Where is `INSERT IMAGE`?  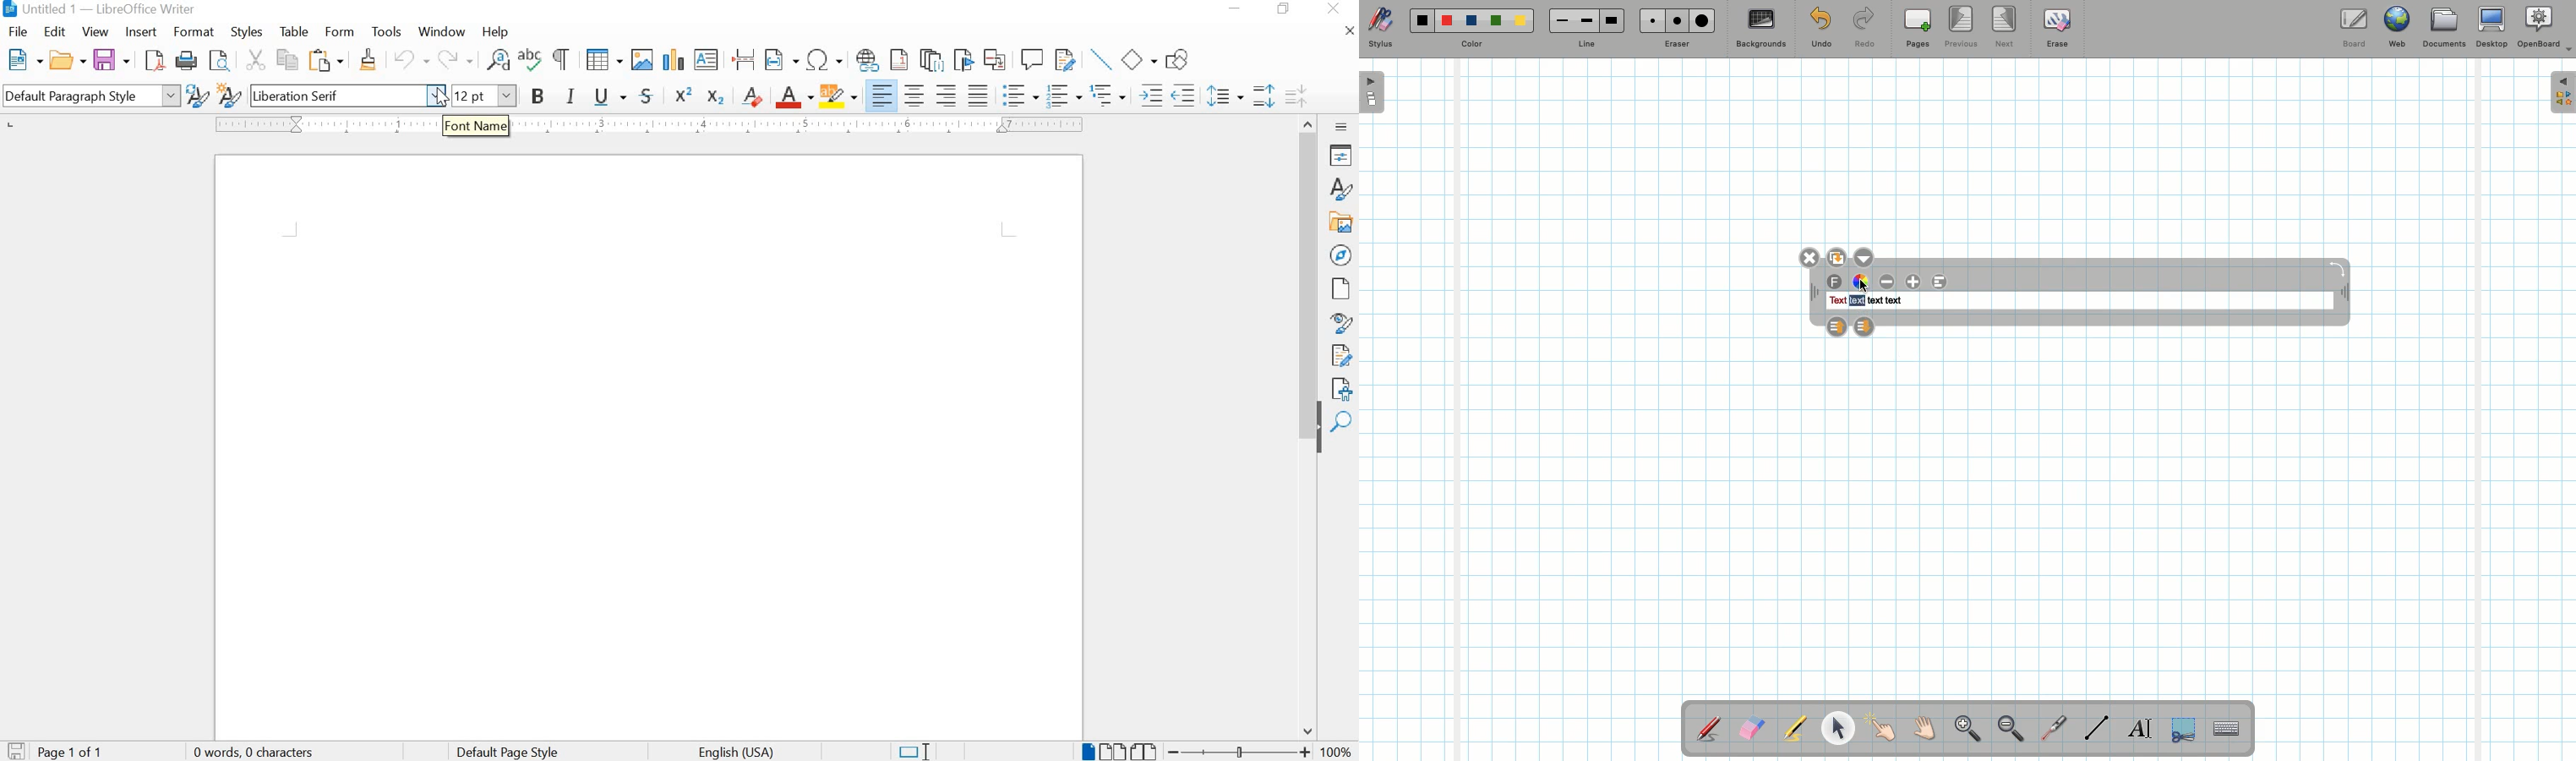
INSERT IMAGE is located at coordinates (641, 60).